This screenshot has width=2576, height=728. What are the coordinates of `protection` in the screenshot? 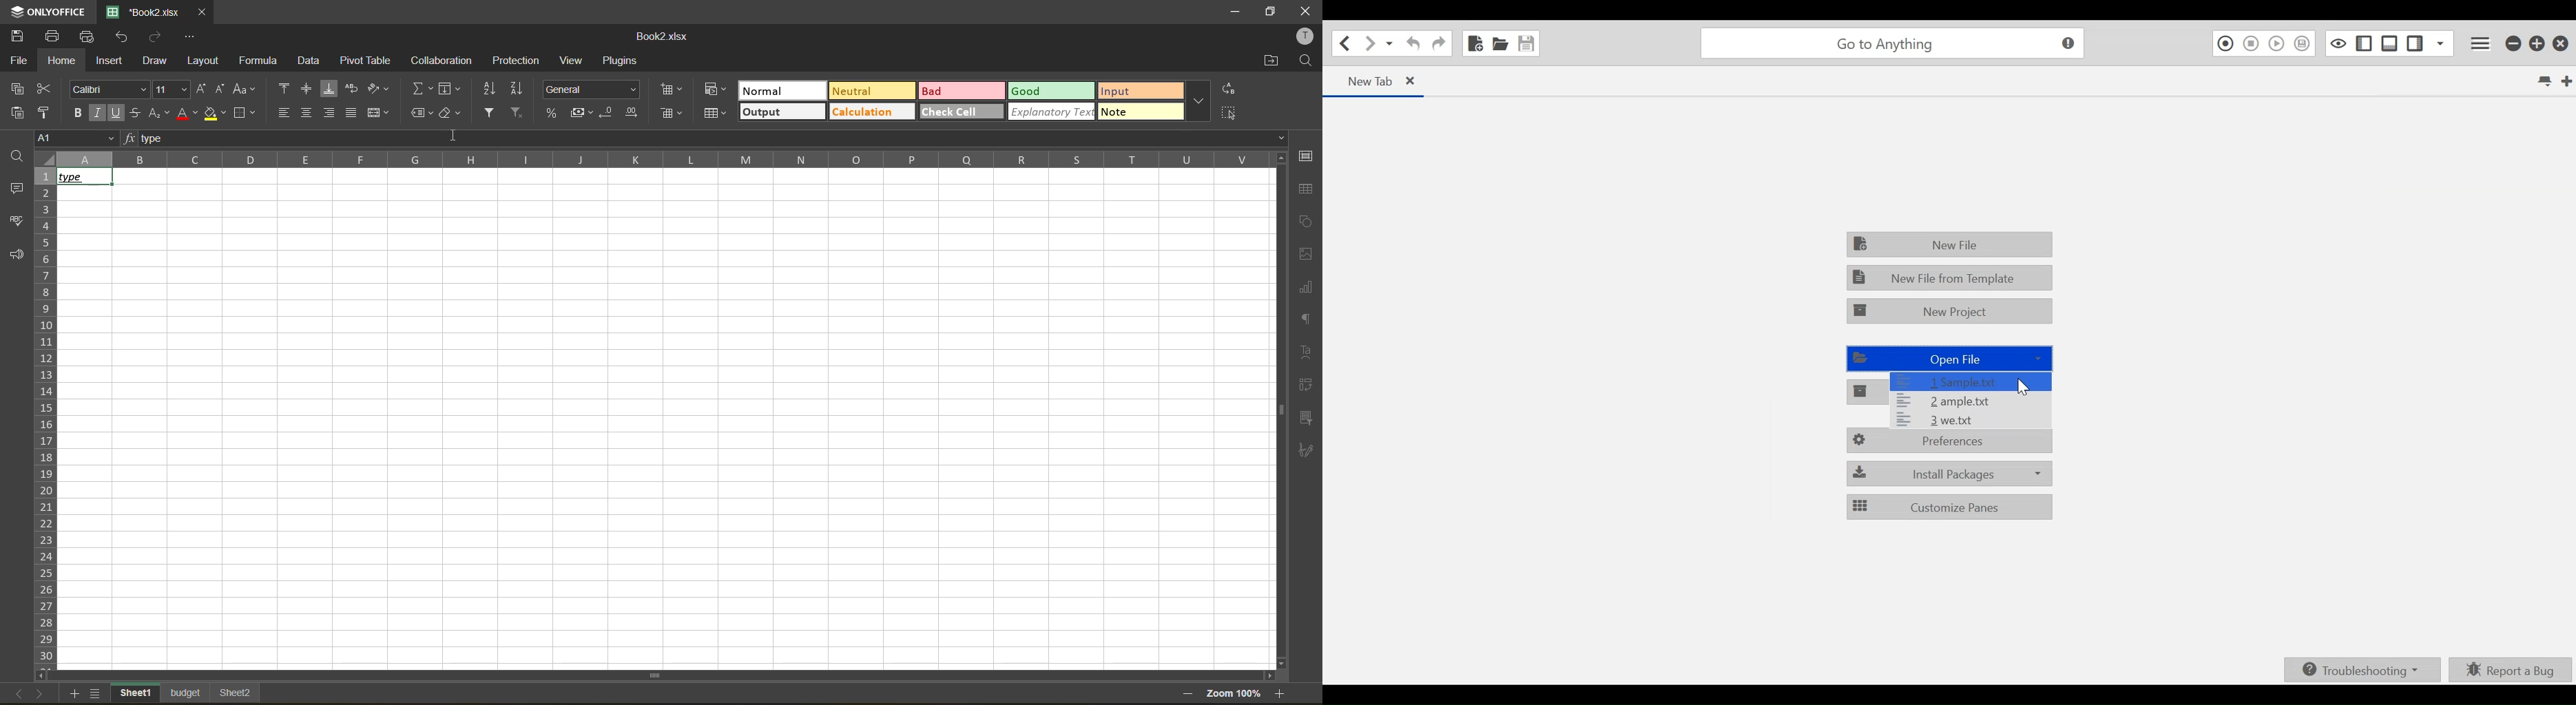 It's located at (517, 59).